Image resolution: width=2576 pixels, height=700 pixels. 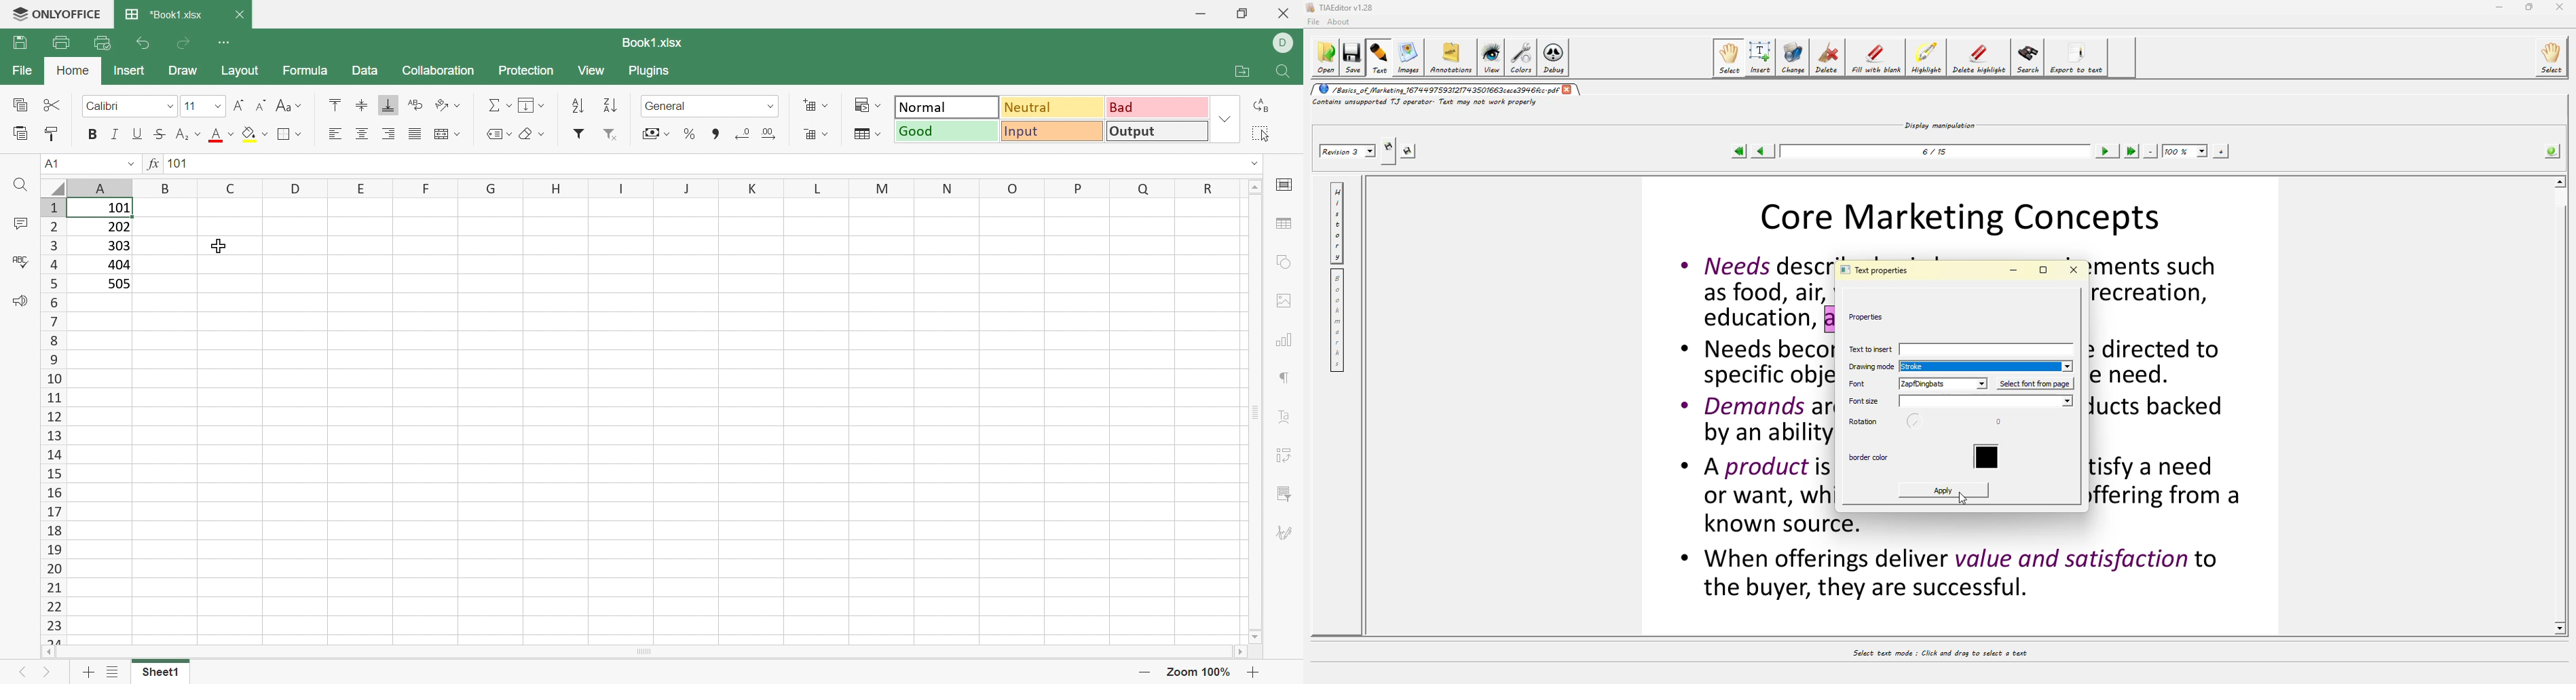 I want to click on Insert cells, so click(x=817, y=106).